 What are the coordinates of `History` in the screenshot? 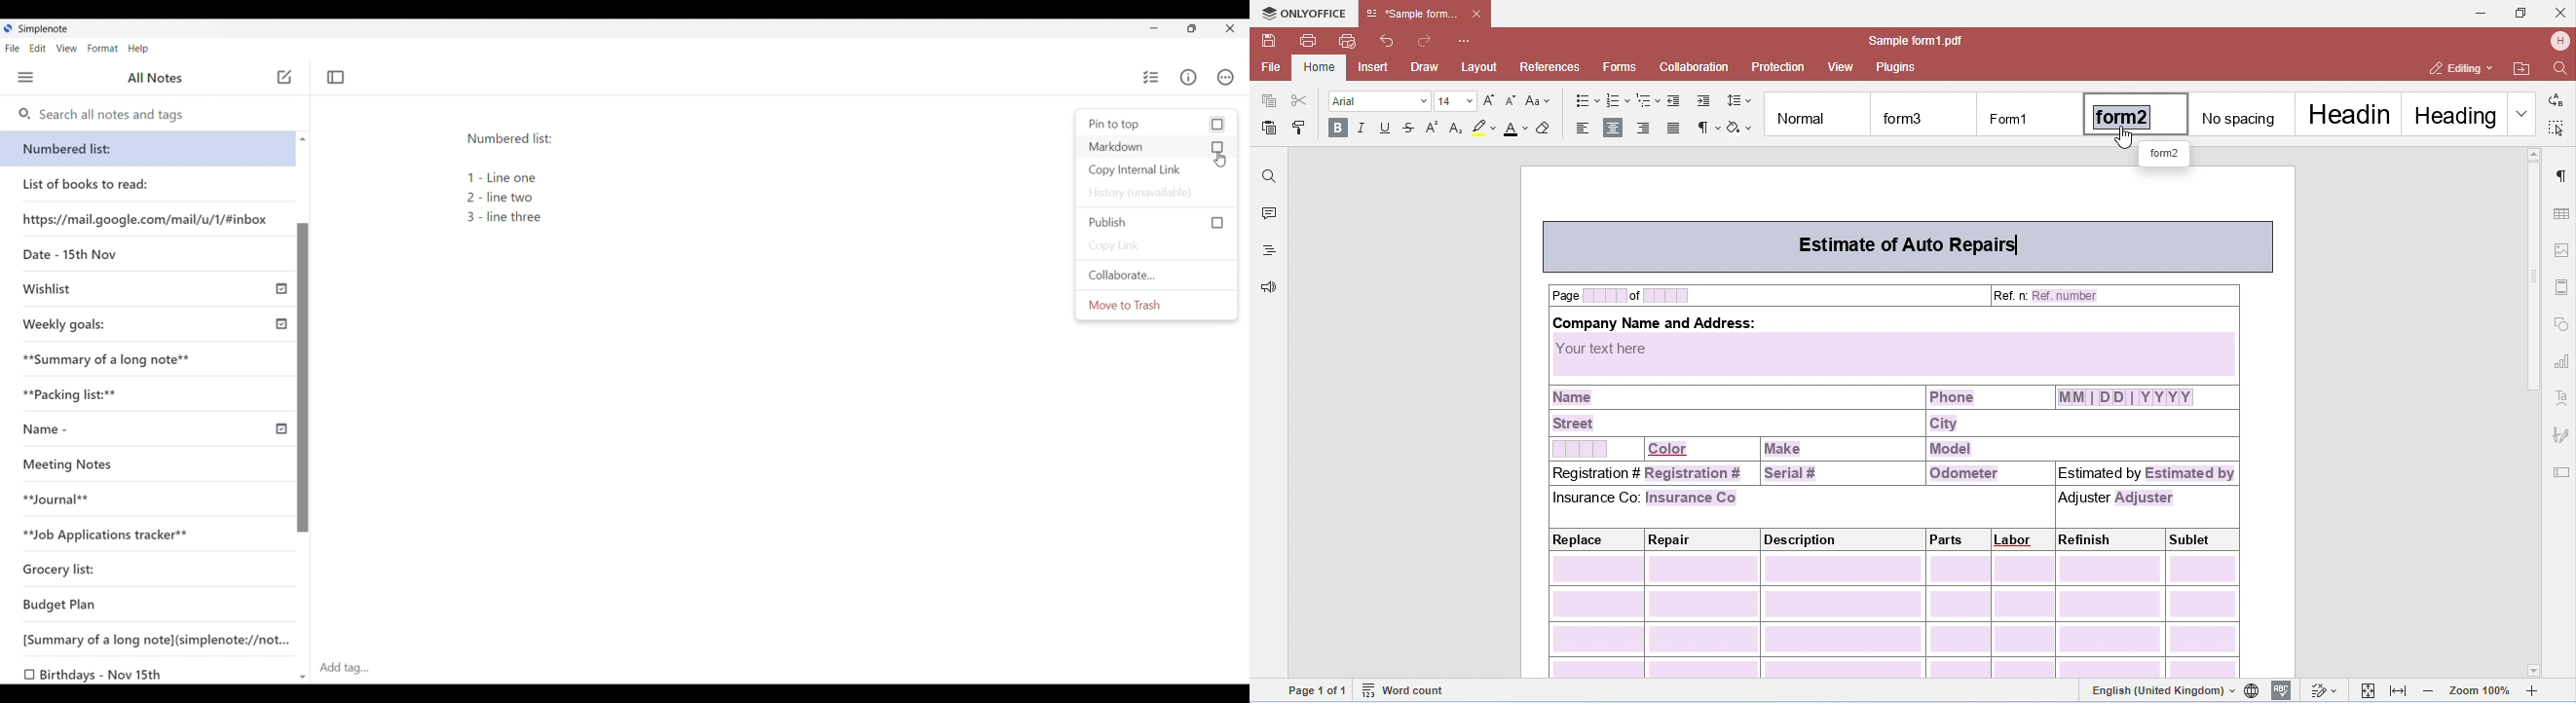 It's located at (1157, 193).